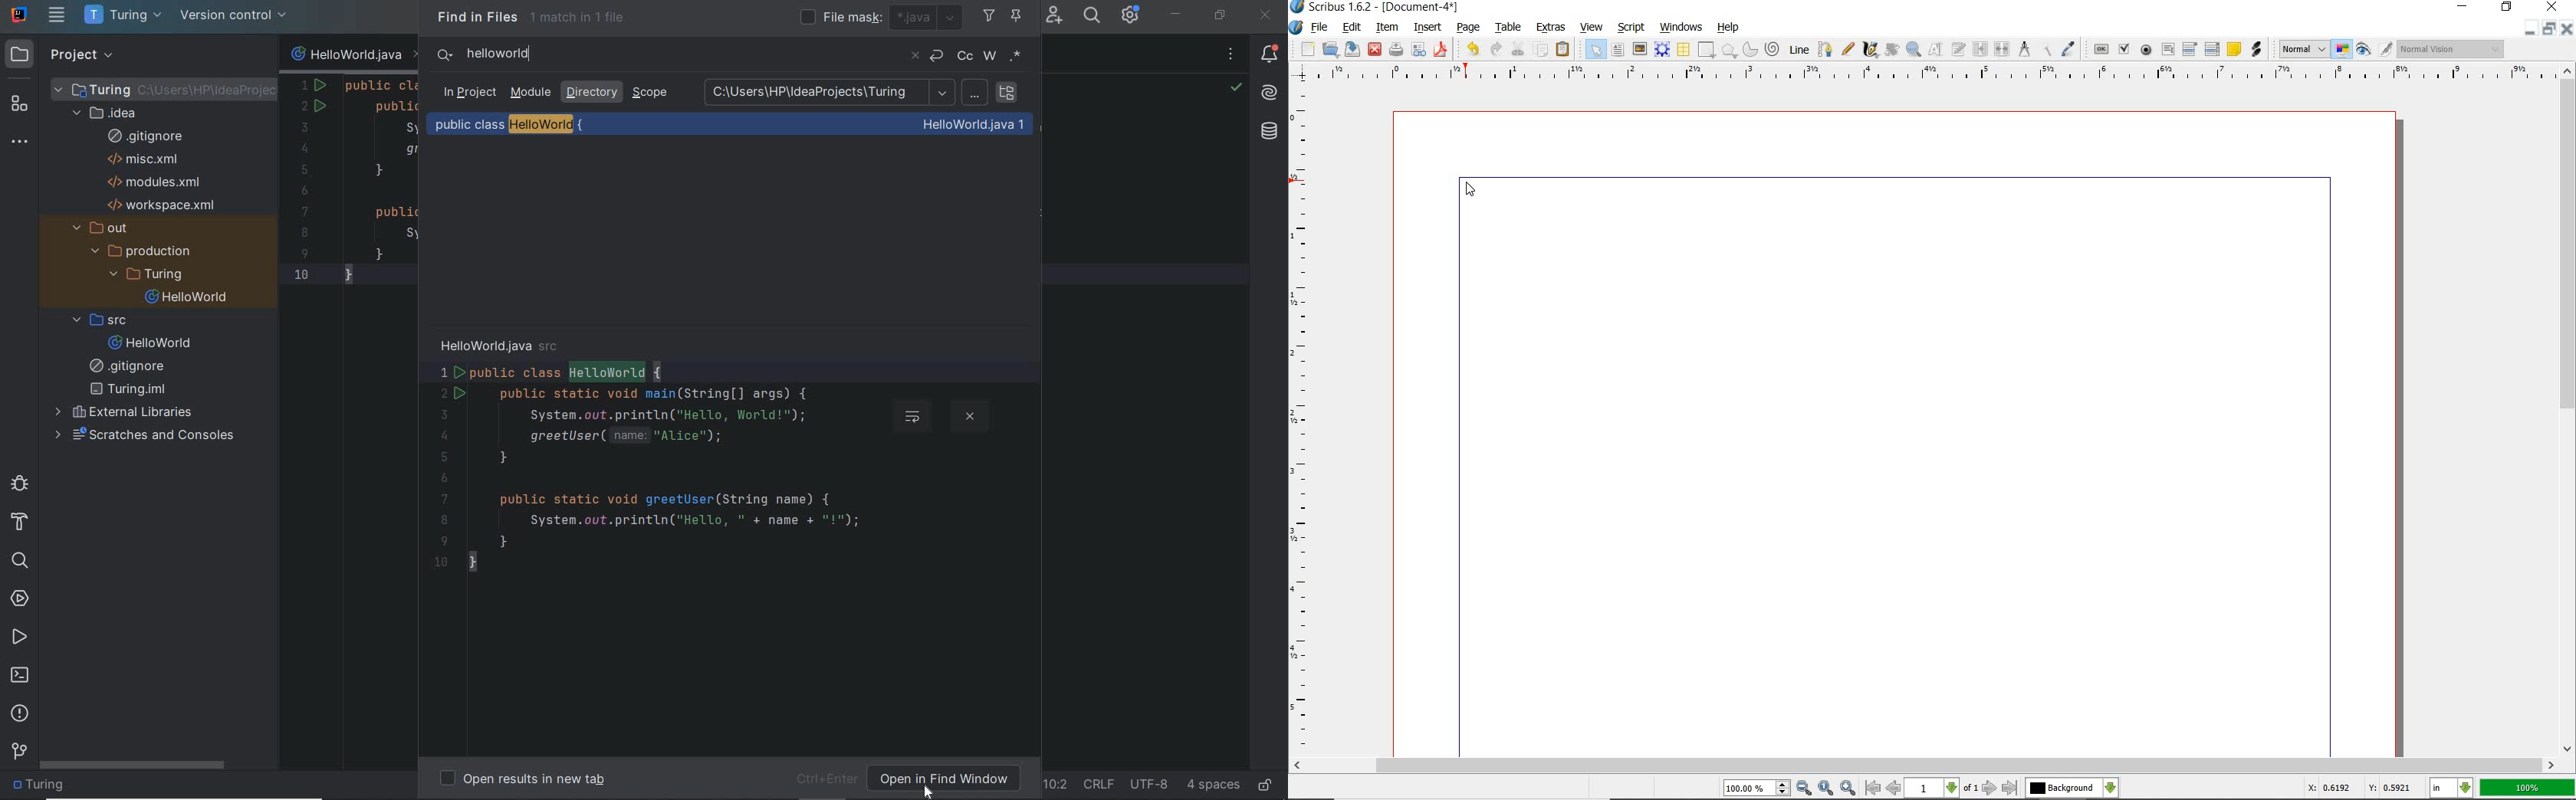 This screenshot has height=812, width=2576. What do you see at coordinates (1758, 789) in the screenshot?
I see `100.00%` at bounding box center [1758, 789].